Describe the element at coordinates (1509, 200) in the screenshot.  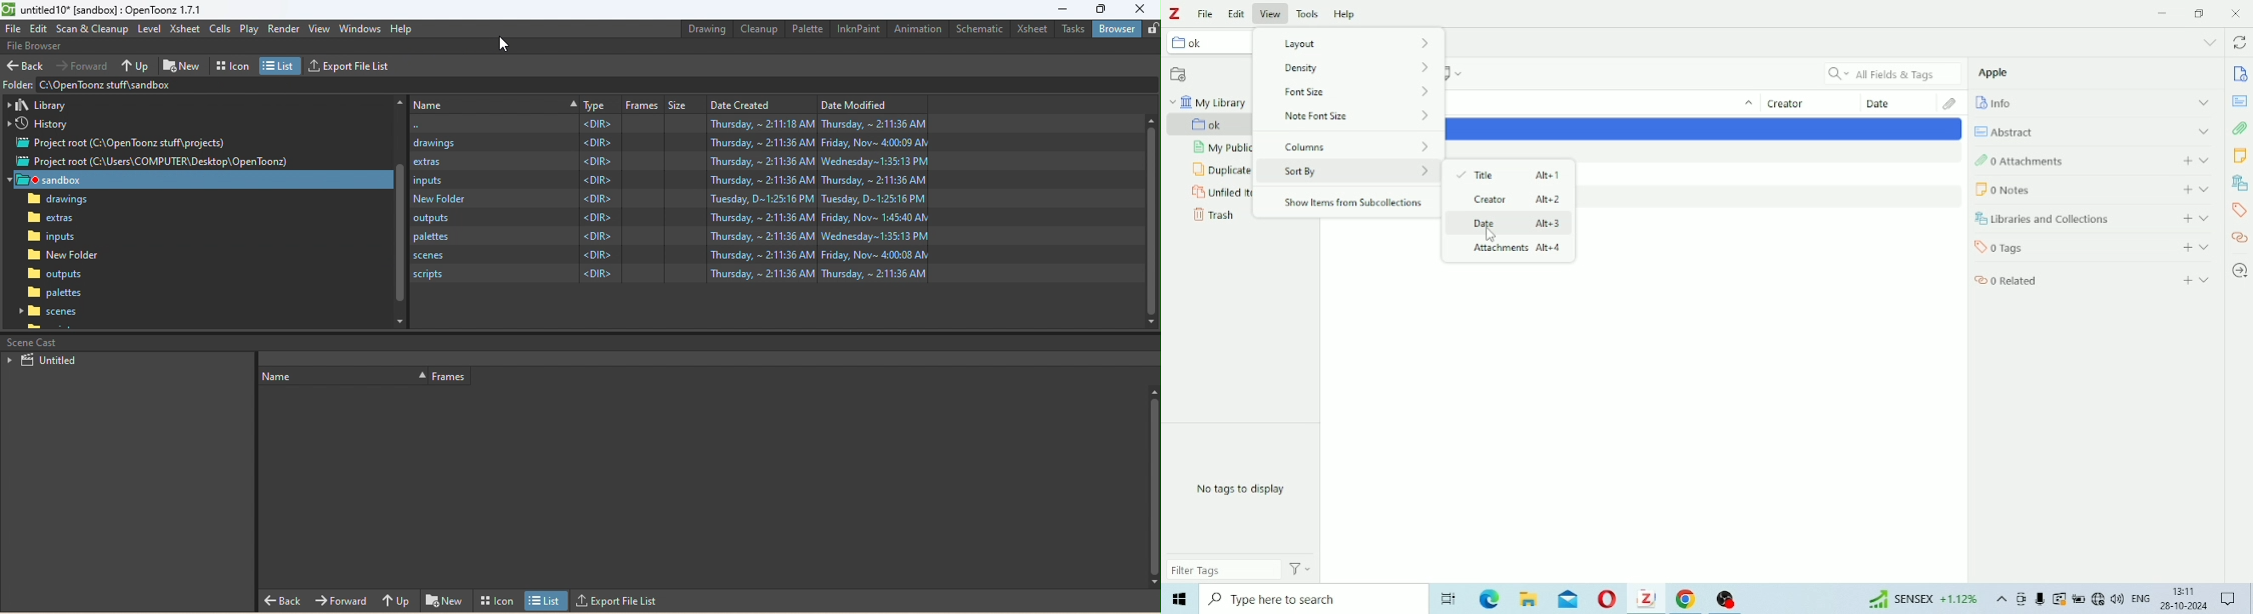
I see `Creator Alt + 2` at that location.